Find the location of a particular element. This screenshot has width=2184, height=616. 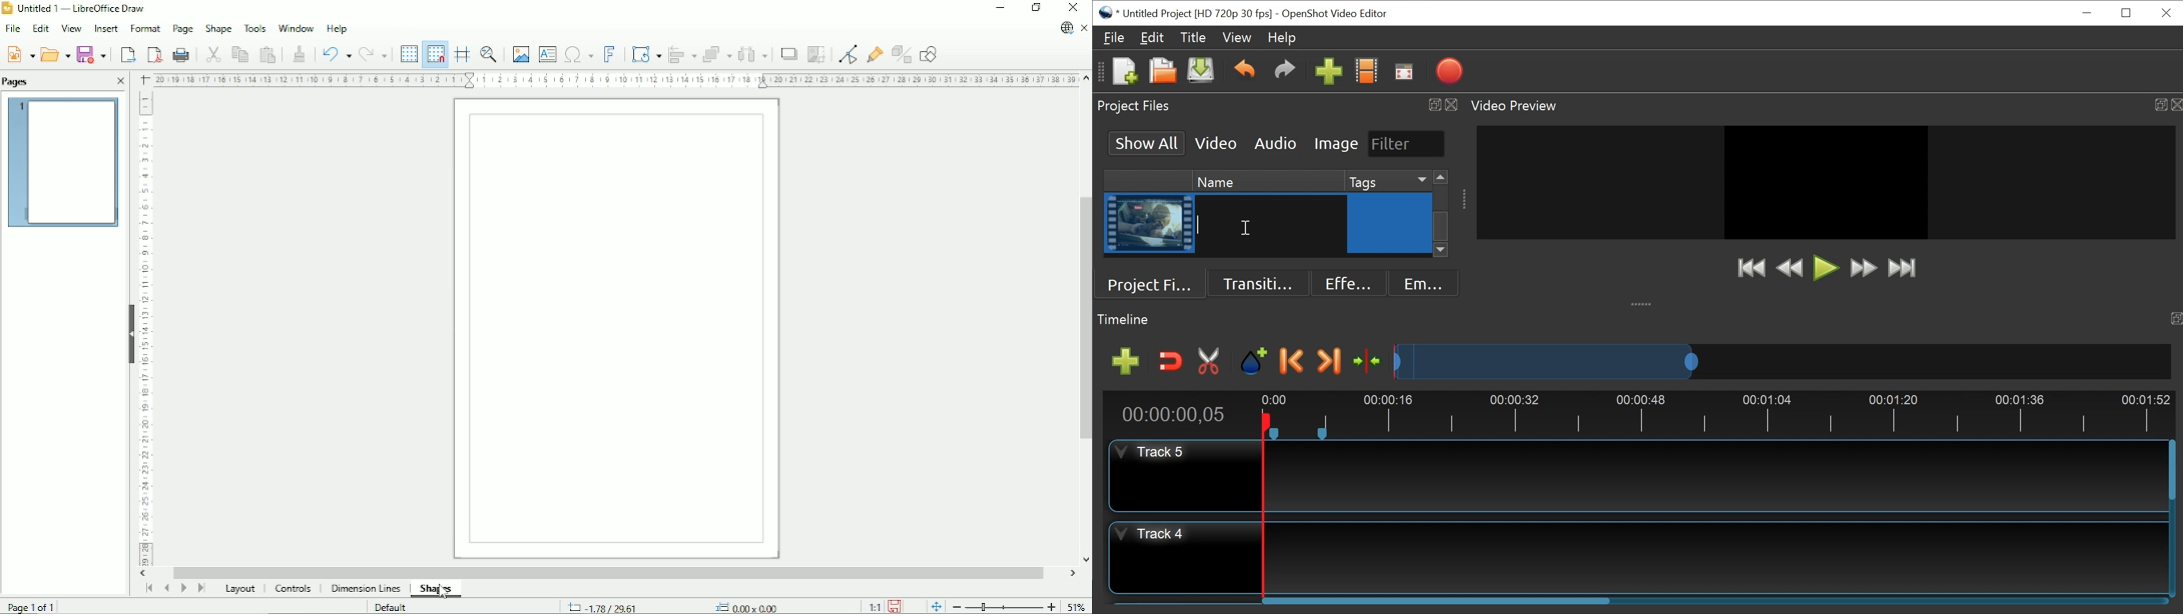

Tools is located at coordinates (254, 29).